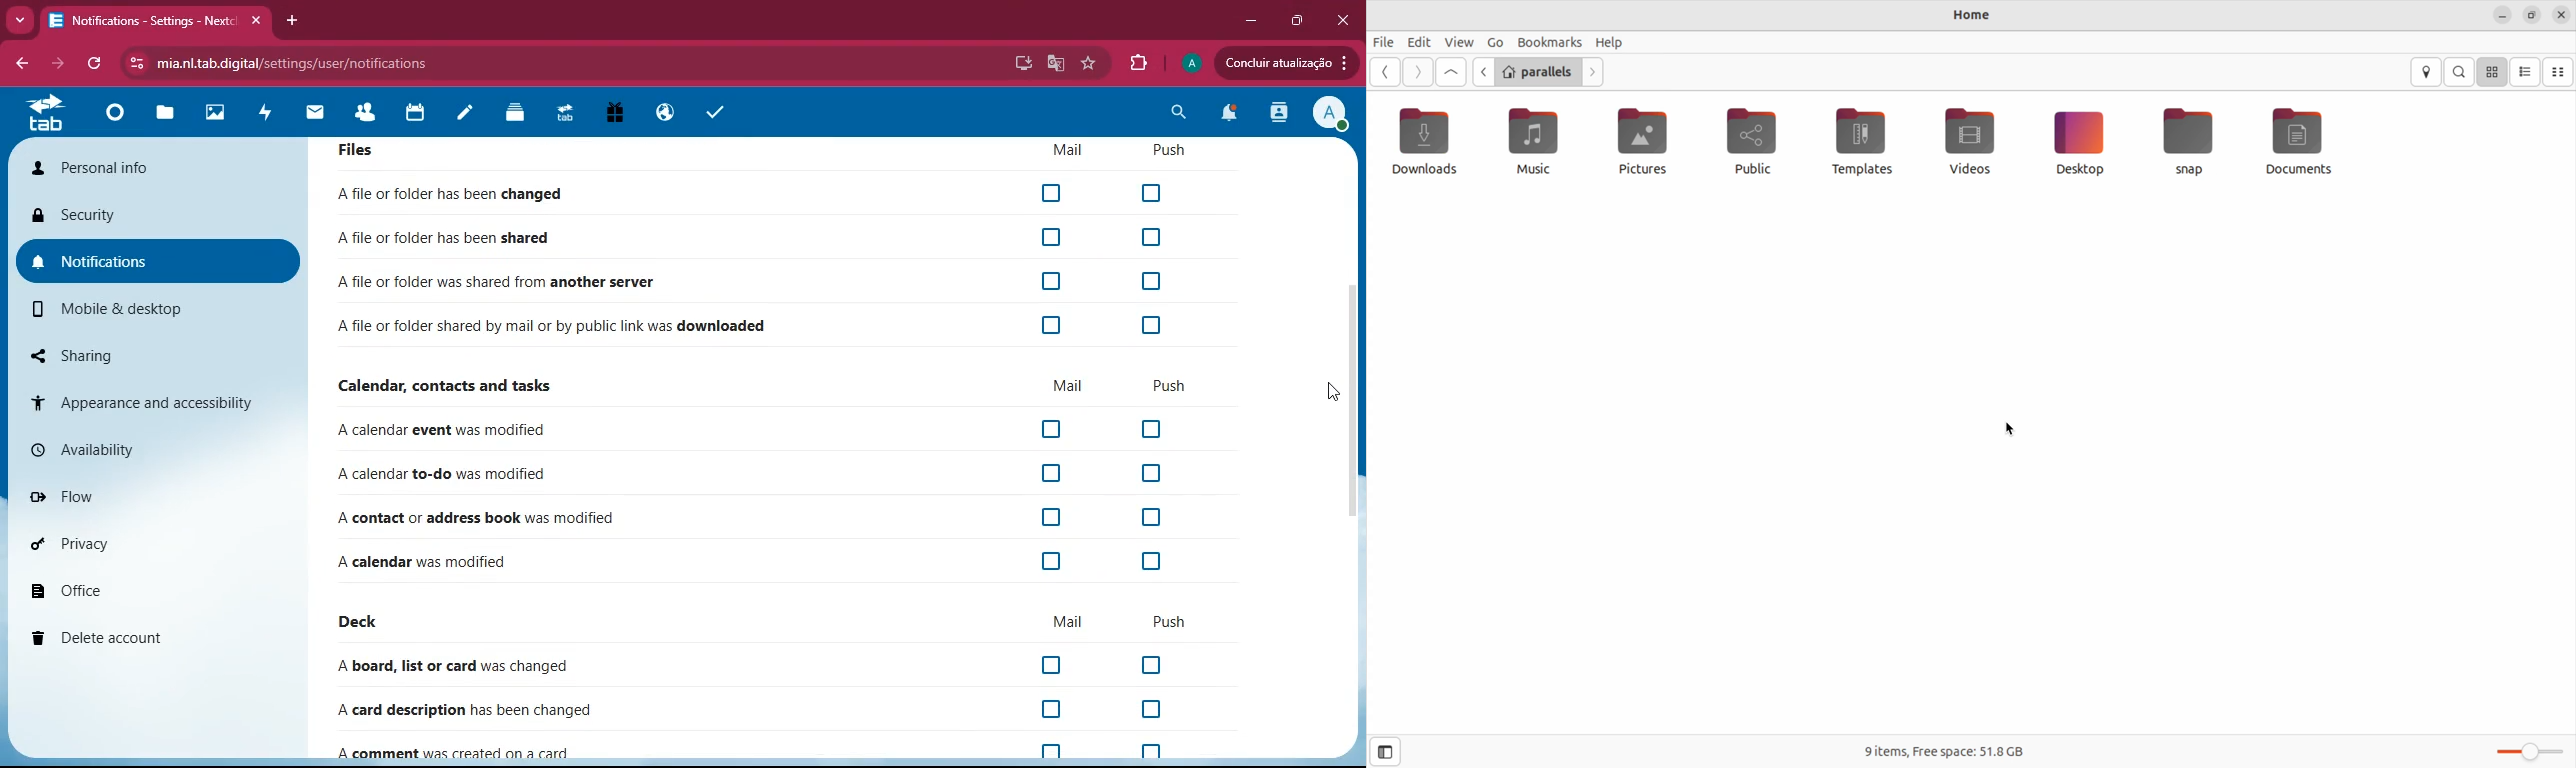 The height and width of the screenshot is (784, 2576). Describe the element at coordinates (1065, 387) in the screenshot. I see `mail` at that location.